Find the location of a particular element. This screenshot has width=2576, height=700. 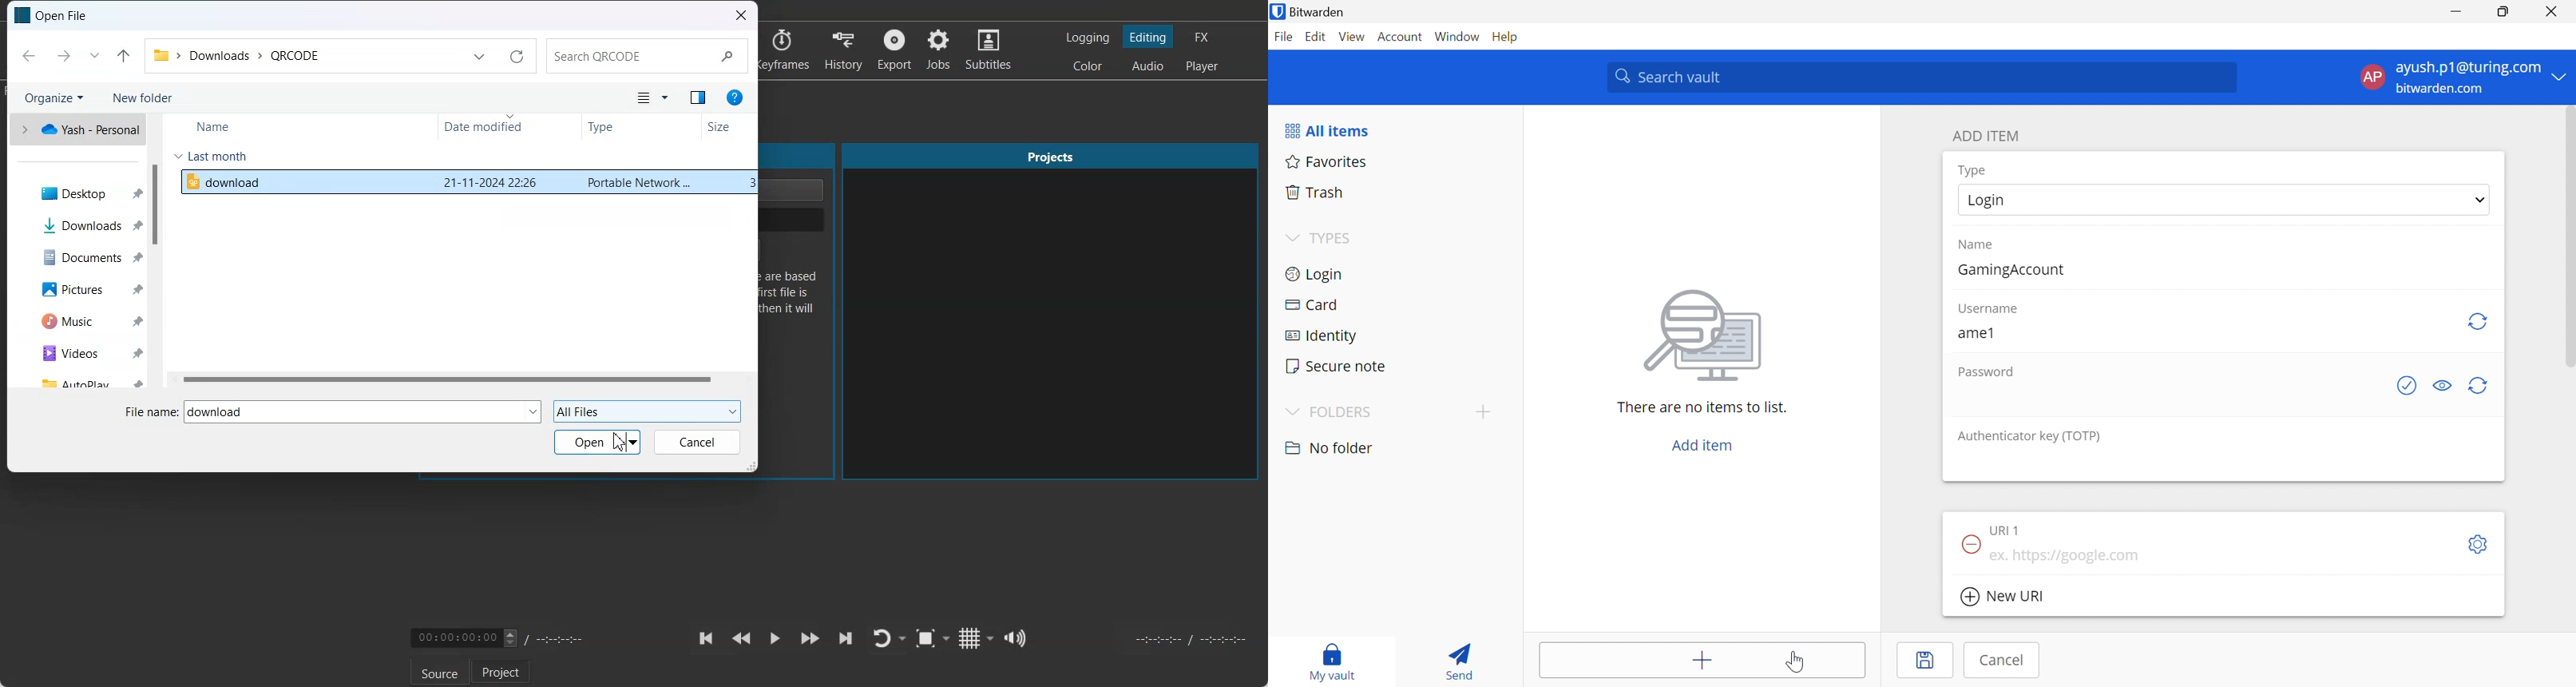

Vertical Scroll bar is located at coordinates (157, 208).